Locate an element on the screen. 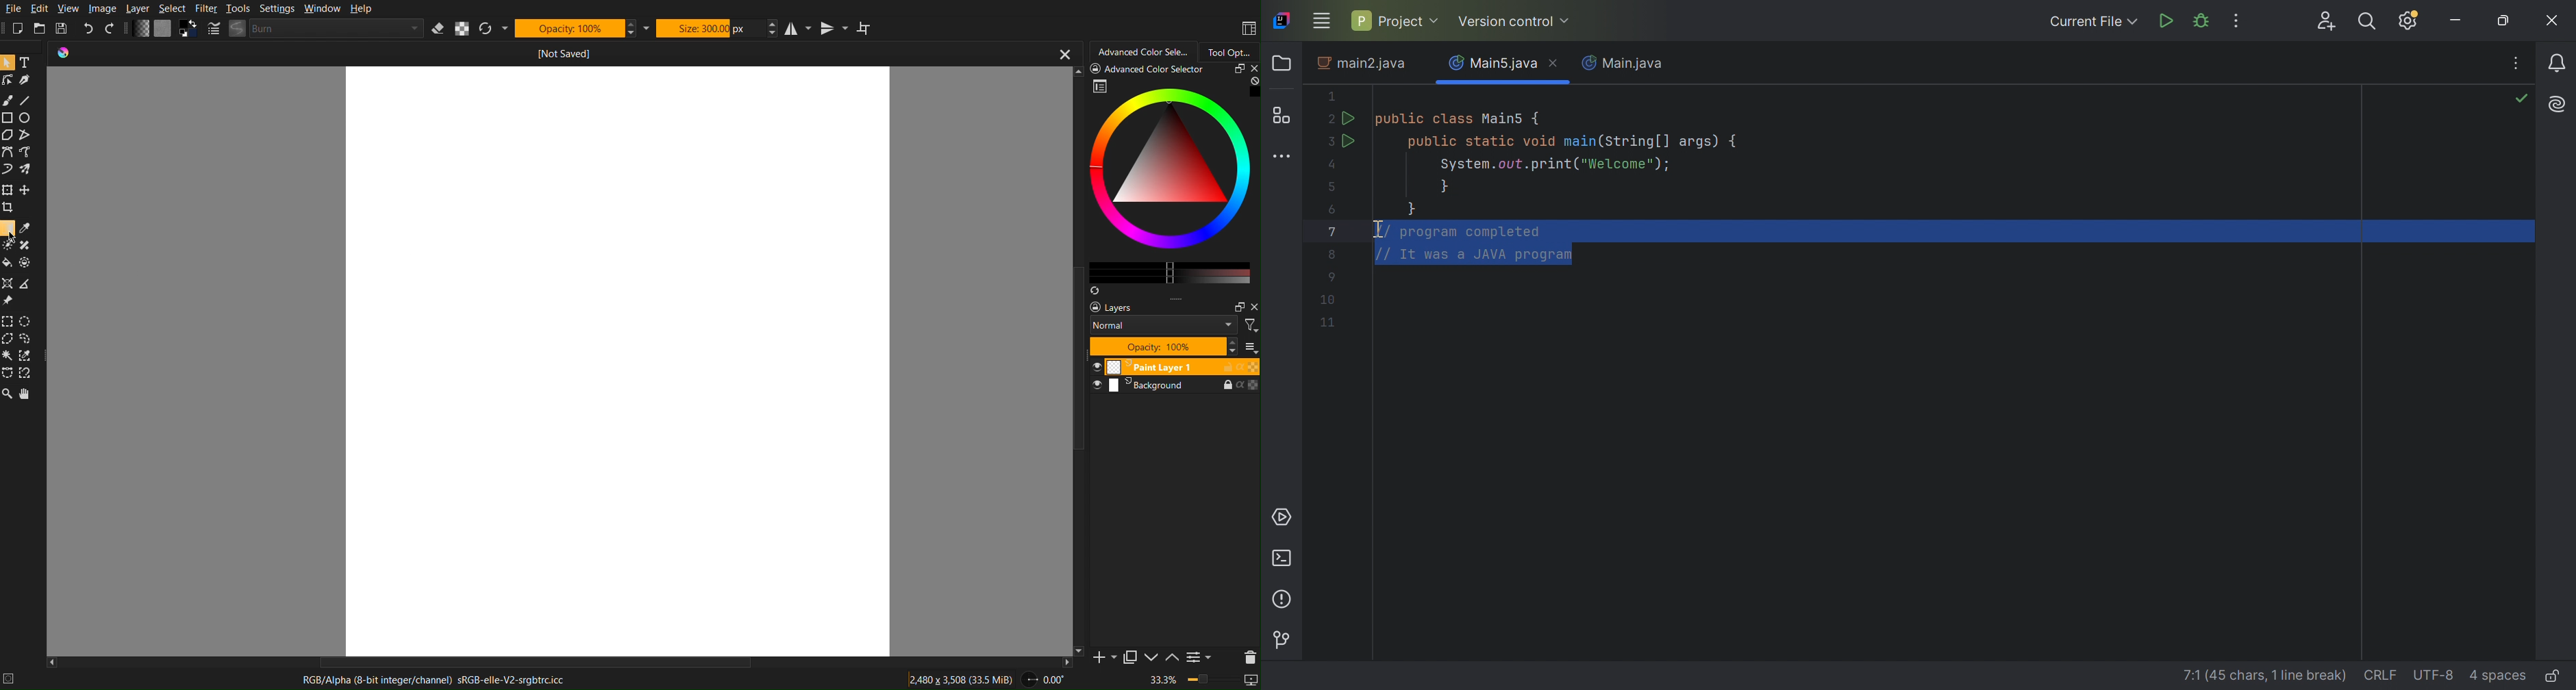 The width and height of the screenshot is (2576, 700). Horizontal Mirror is located at coordinates (798, 27).